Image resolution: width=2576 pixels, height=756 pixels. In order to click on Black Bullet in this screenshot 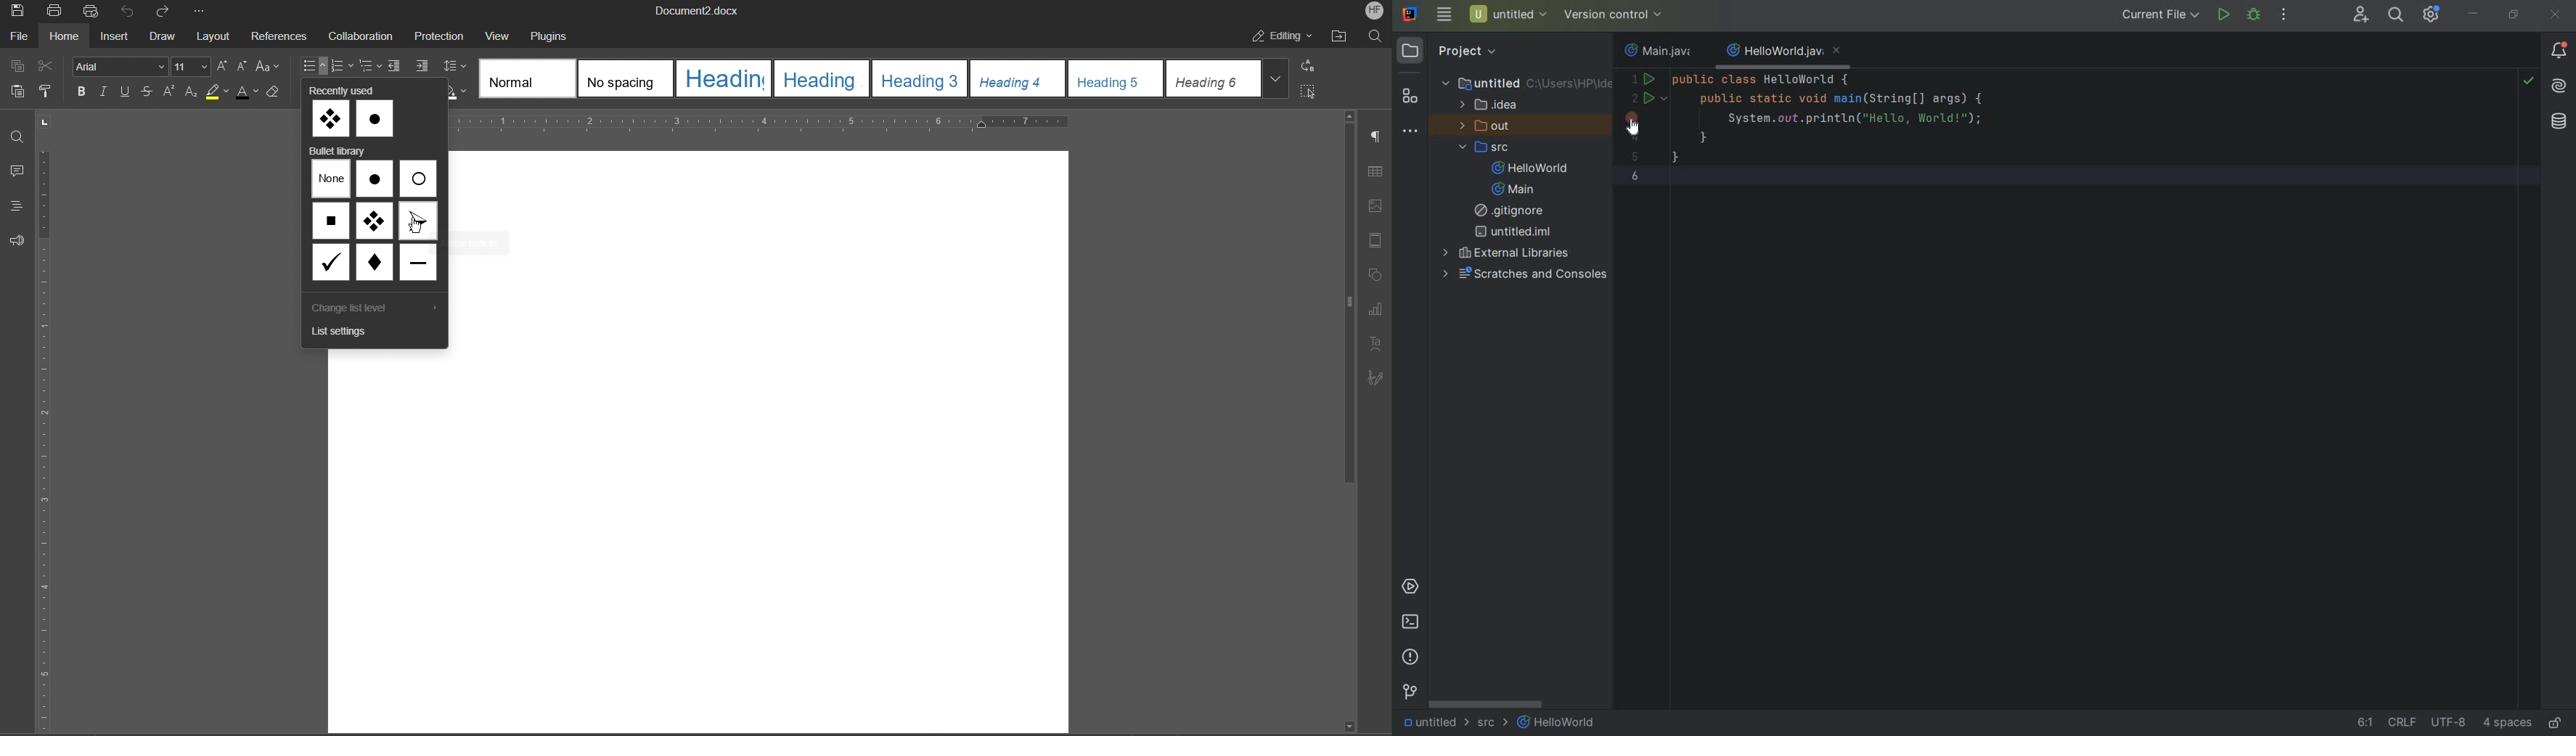, I will do `click(375, 179)`.